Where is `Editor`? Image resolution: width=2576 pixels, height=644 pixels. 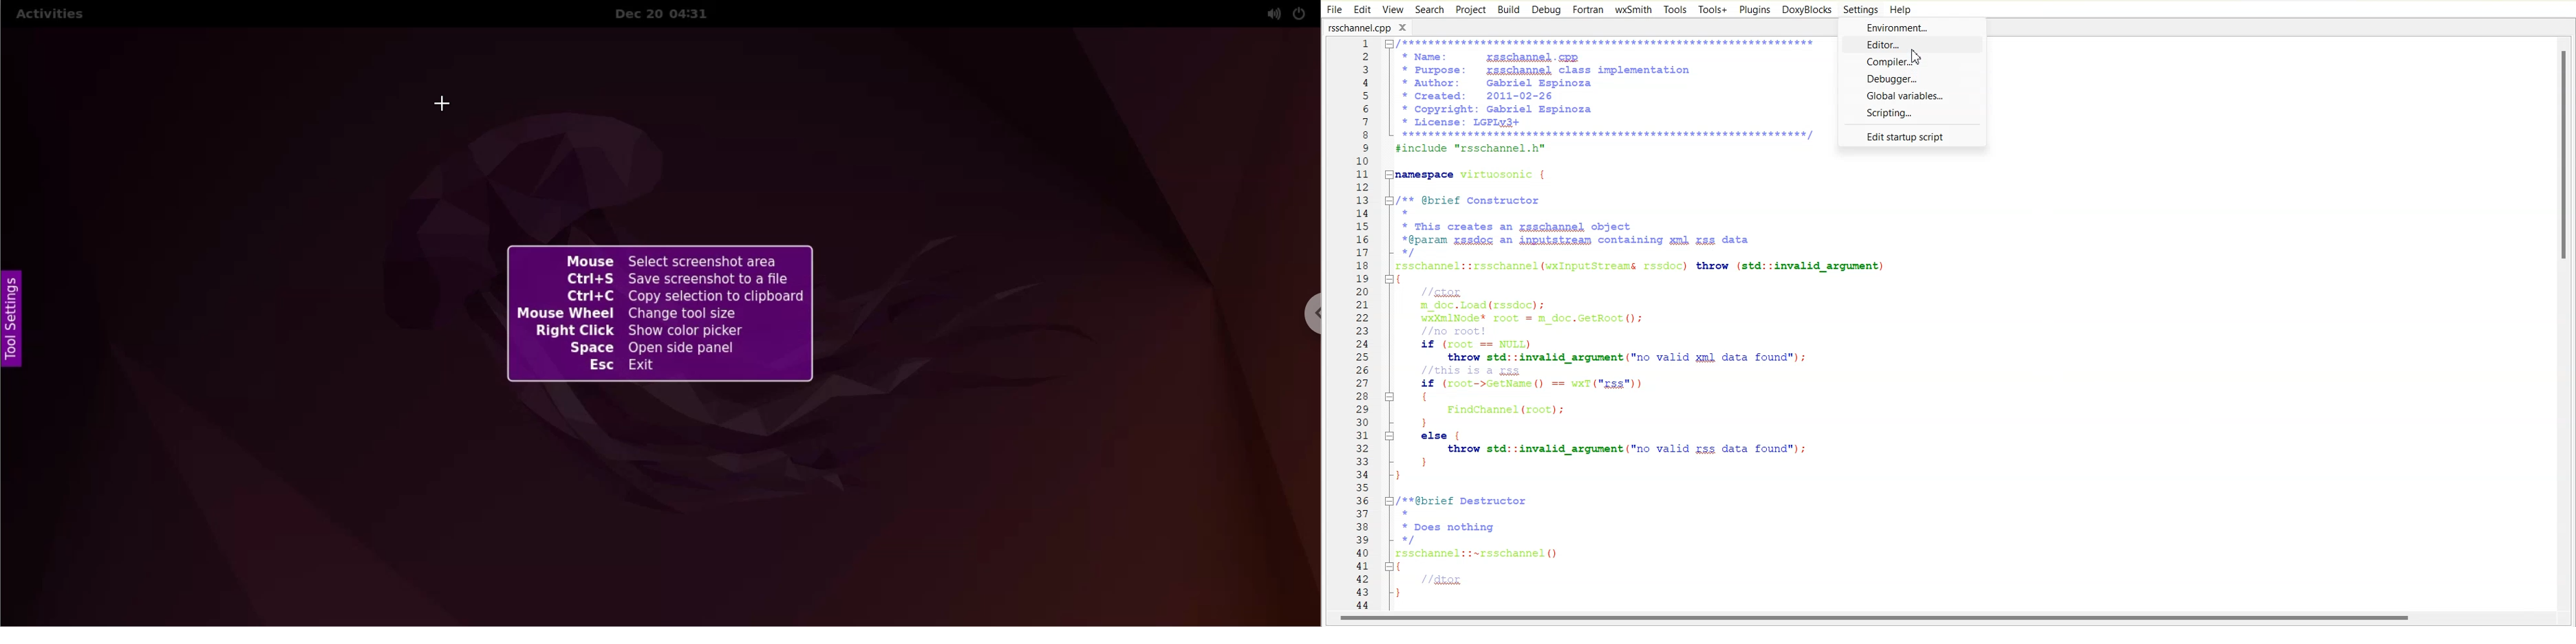
Editor is located at coordinates (1915, 44).